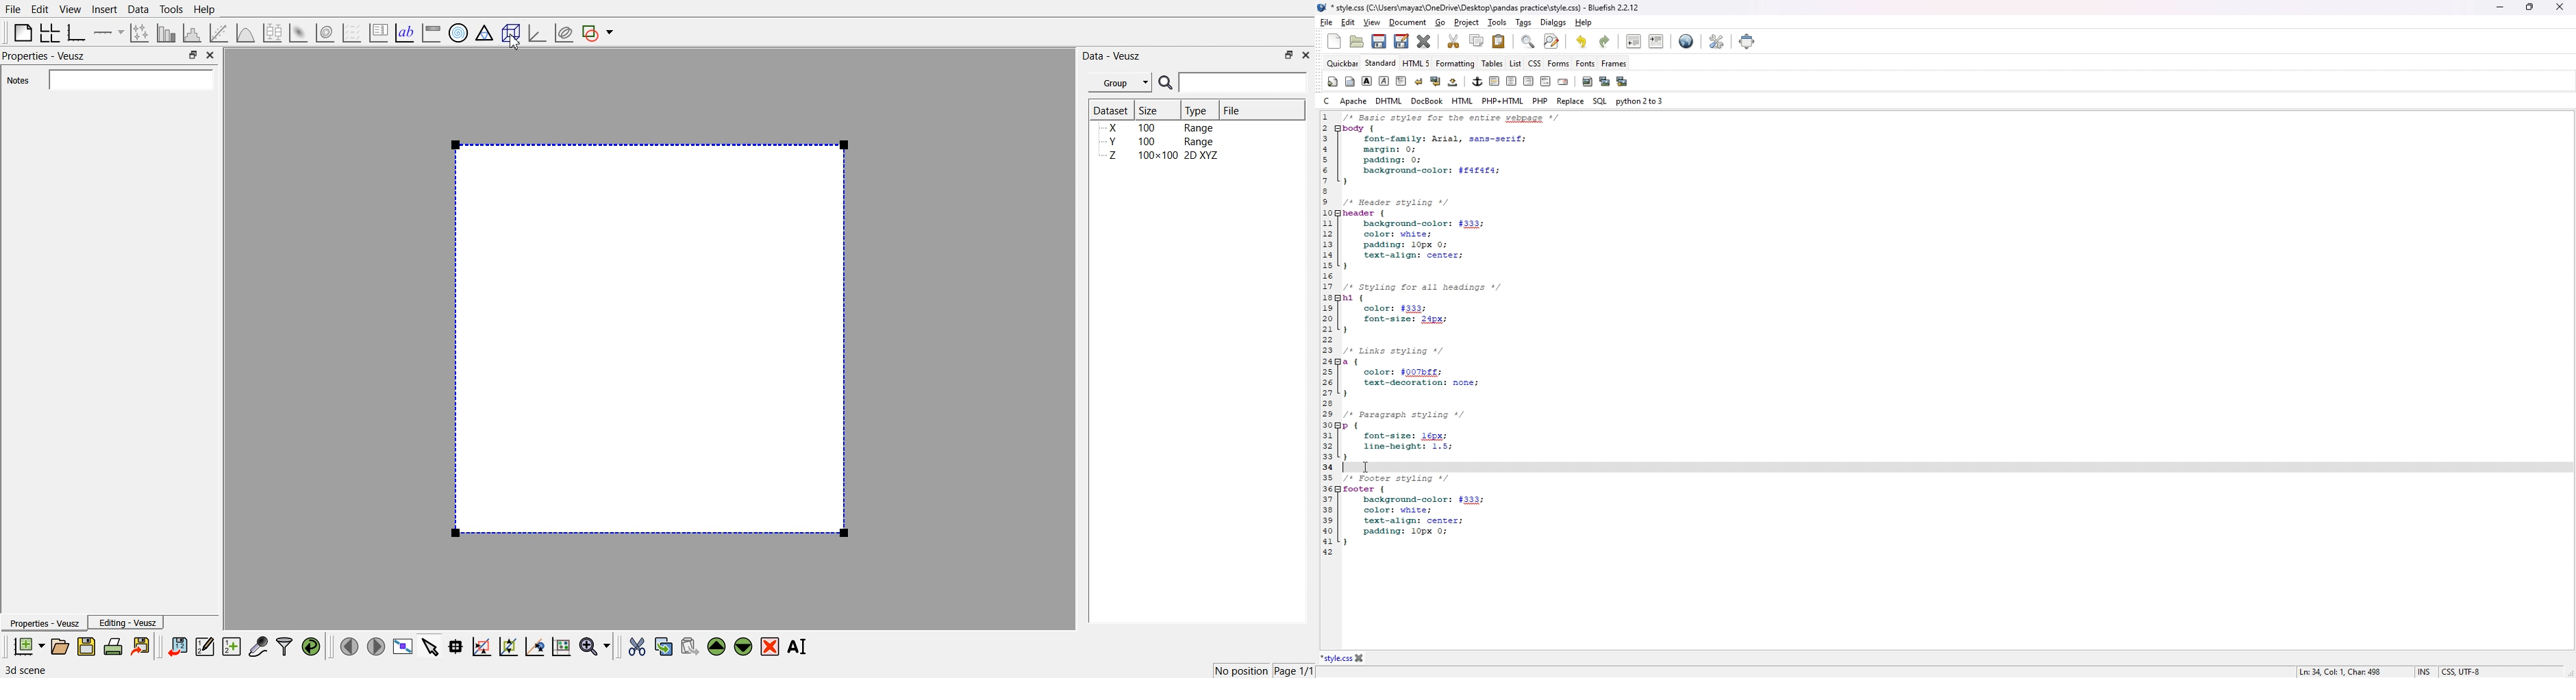 Image resolution: width=2576 pixels, height=700 pixels. I want to click on Plot covariance ellipsis, so click(564, 34).